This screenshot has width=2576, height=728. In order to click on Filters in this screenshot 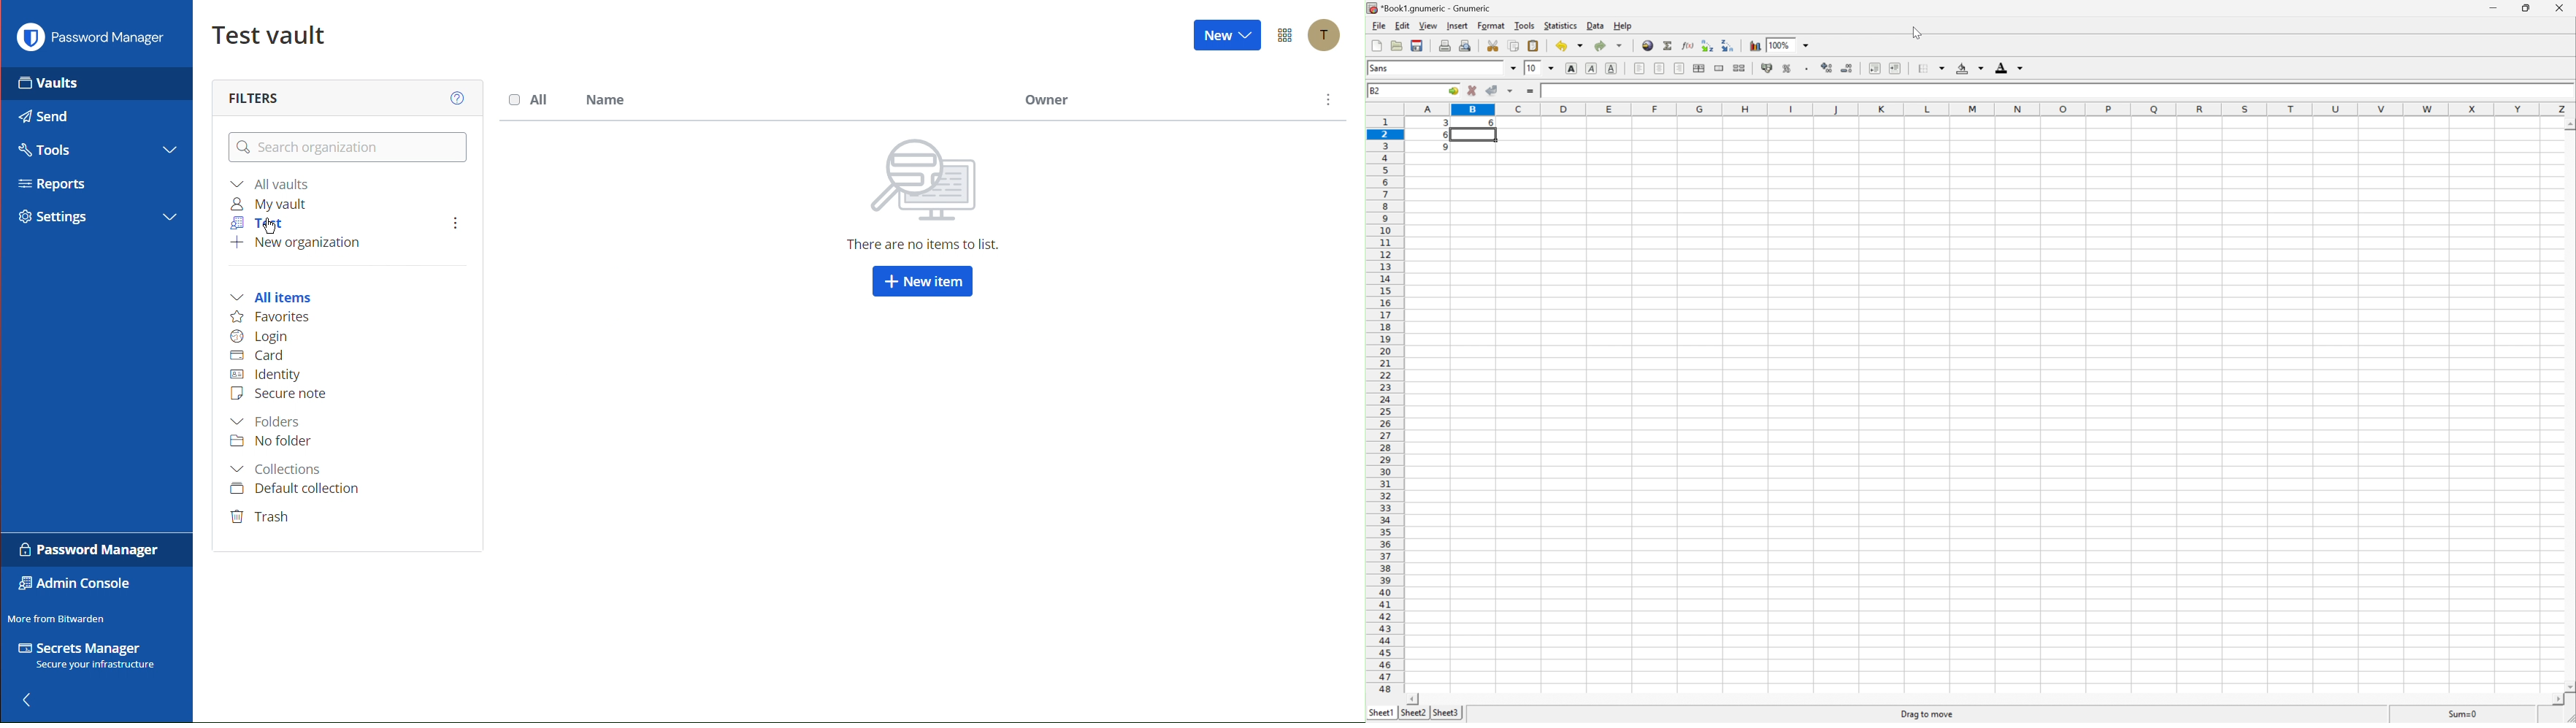, I will do `click(256, 95)`.